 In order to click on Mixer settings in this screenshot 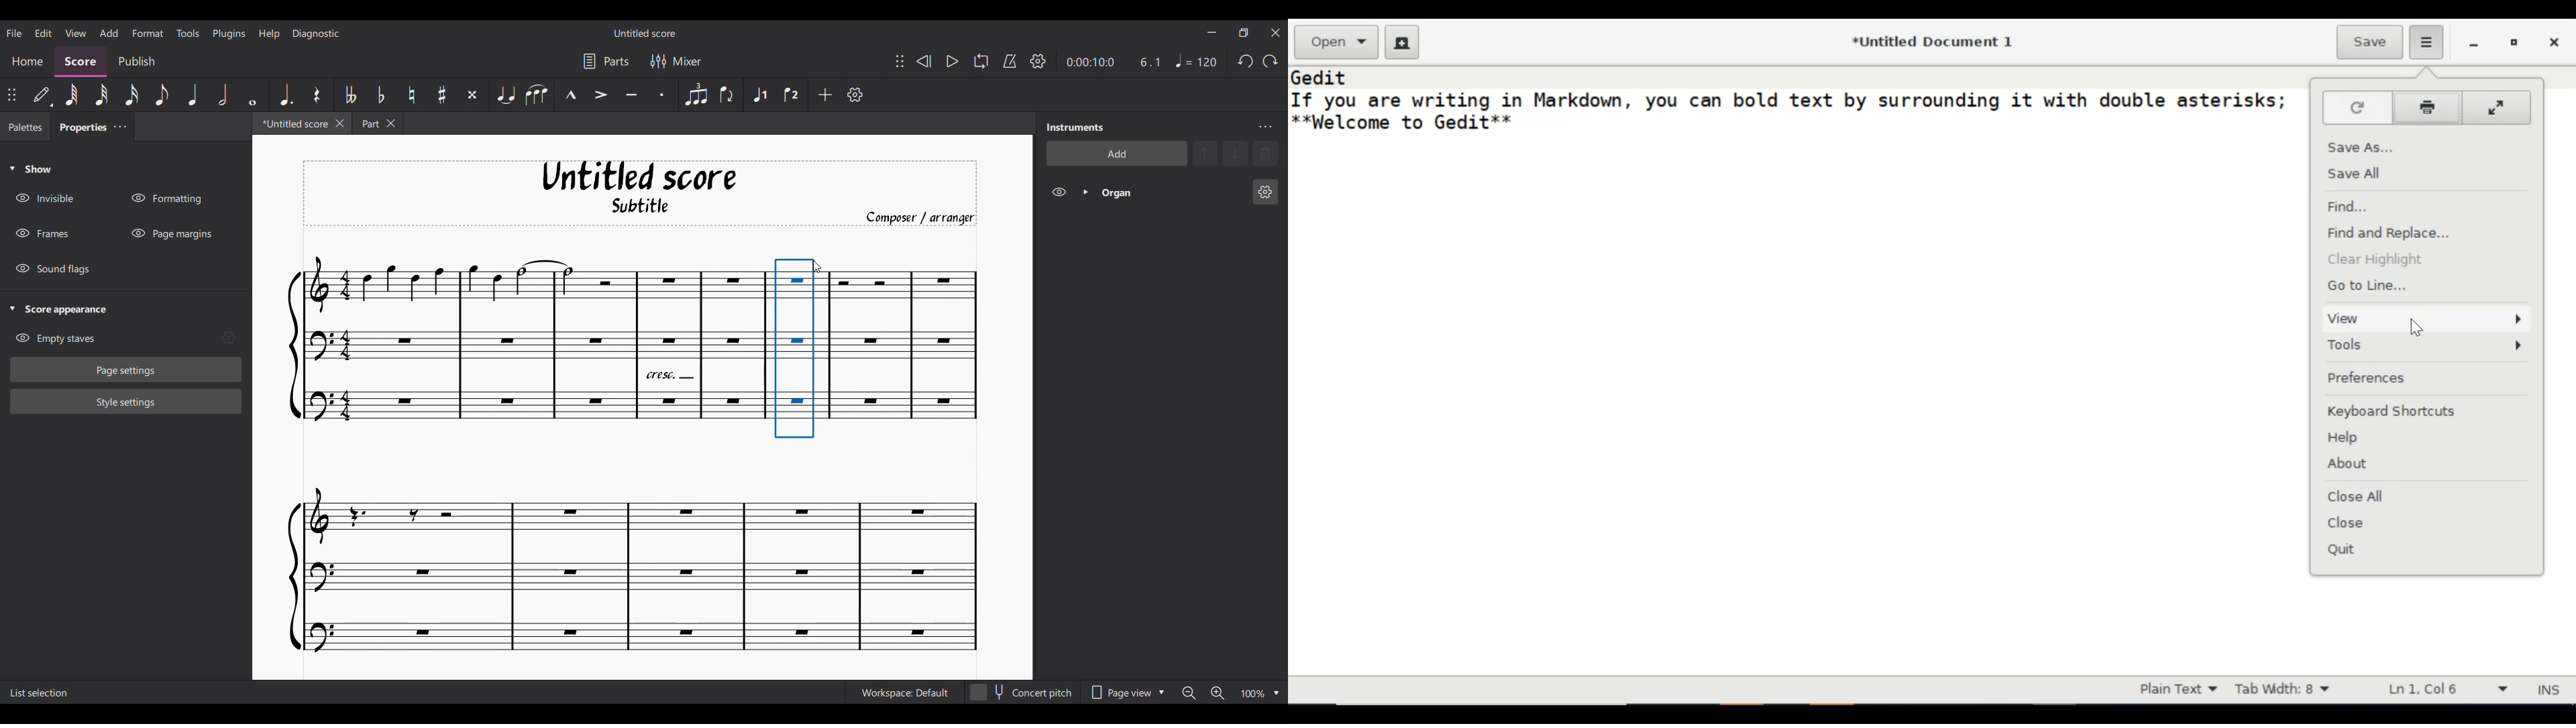, I will do `click(675, 61)`.